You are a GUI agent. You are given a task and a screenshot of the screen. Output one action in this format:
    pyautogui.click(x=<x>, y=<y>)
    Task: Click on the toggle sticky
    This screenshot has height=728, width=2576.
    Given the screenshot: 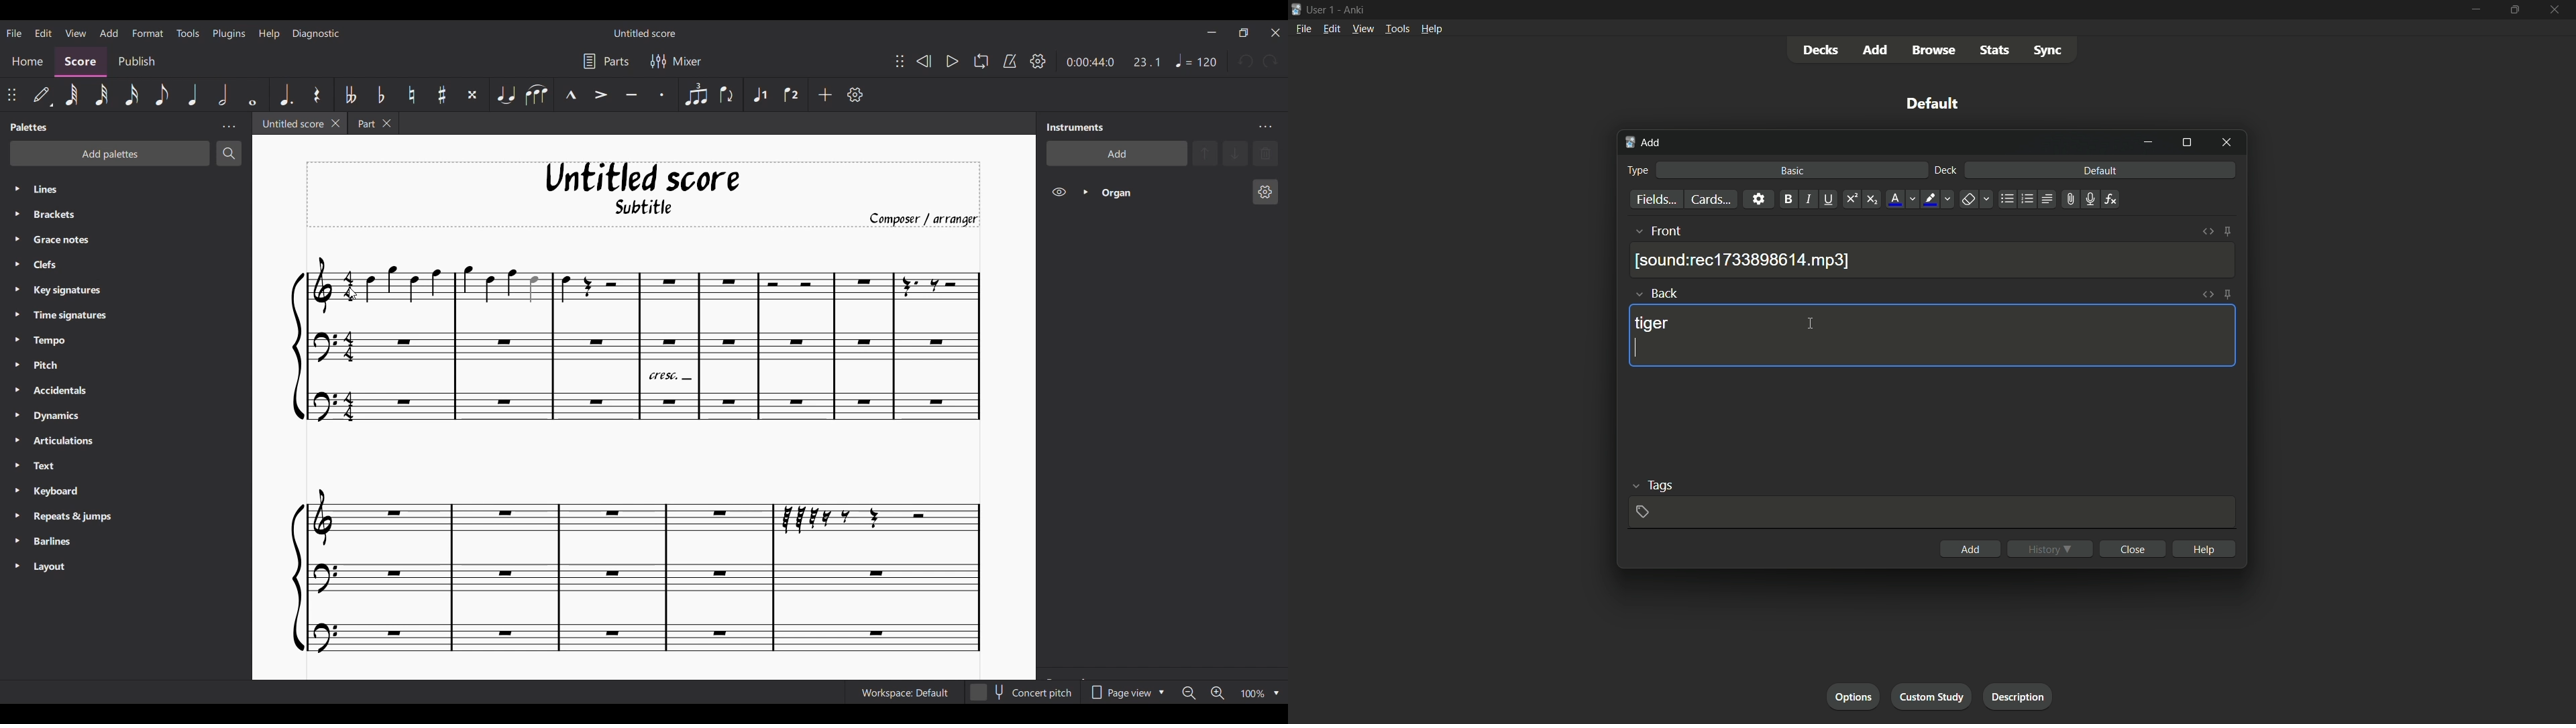 What is the action you would take?
    pyautogui.click(x=2227, y=232)
    